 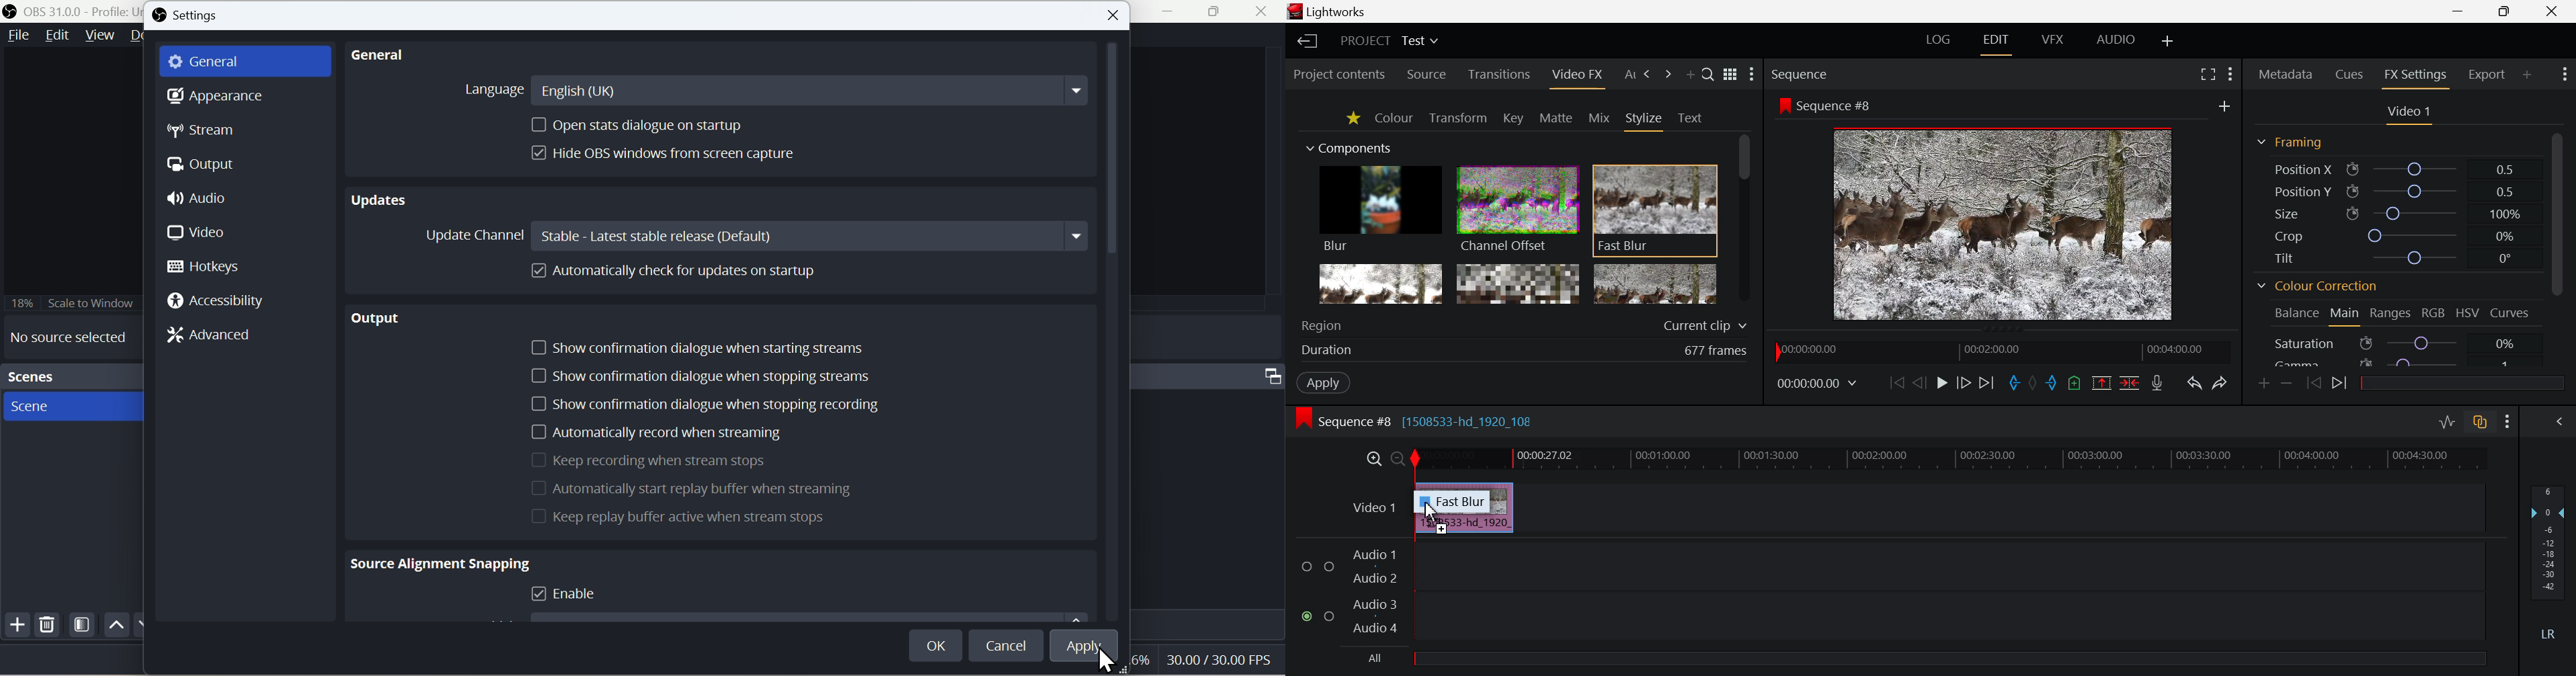 What do you see at coordinates (1433, 73) in the screenshot?
I see `Source` at bounding box center [1433, 73].